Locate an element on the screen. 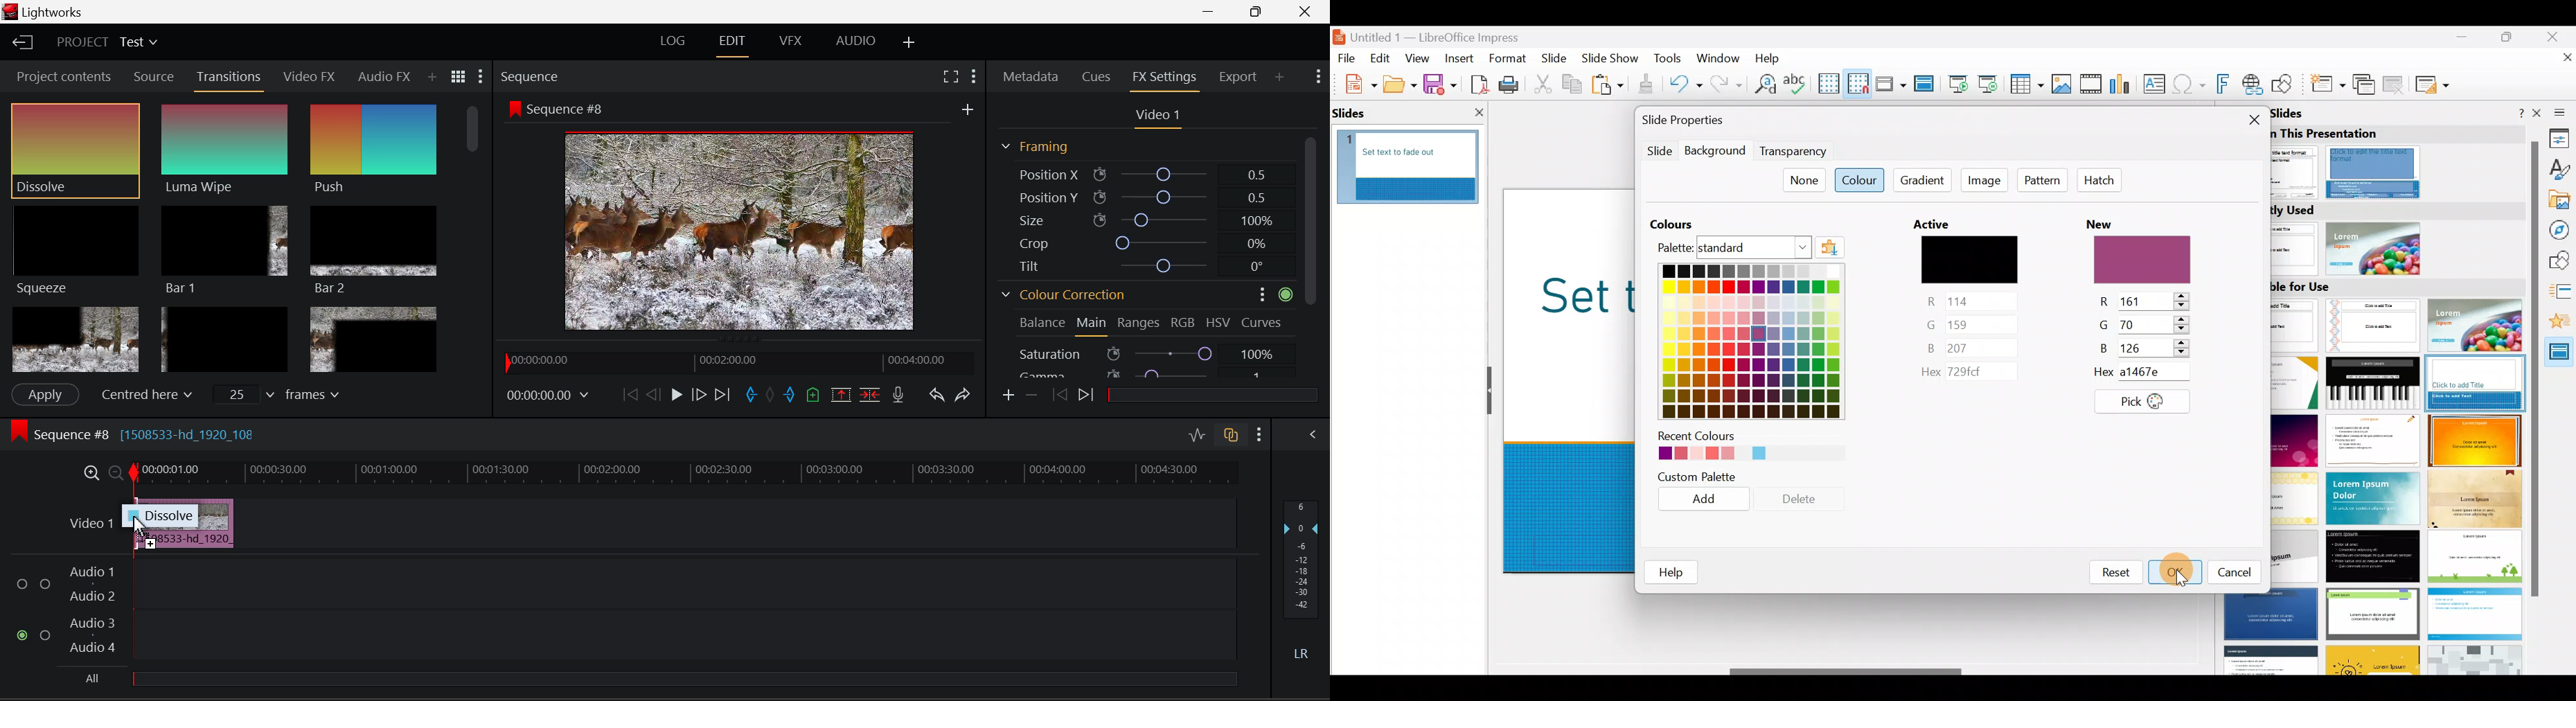 This screenshot has height=728, width=2576. HSV is located at coordinates (1220, 322).